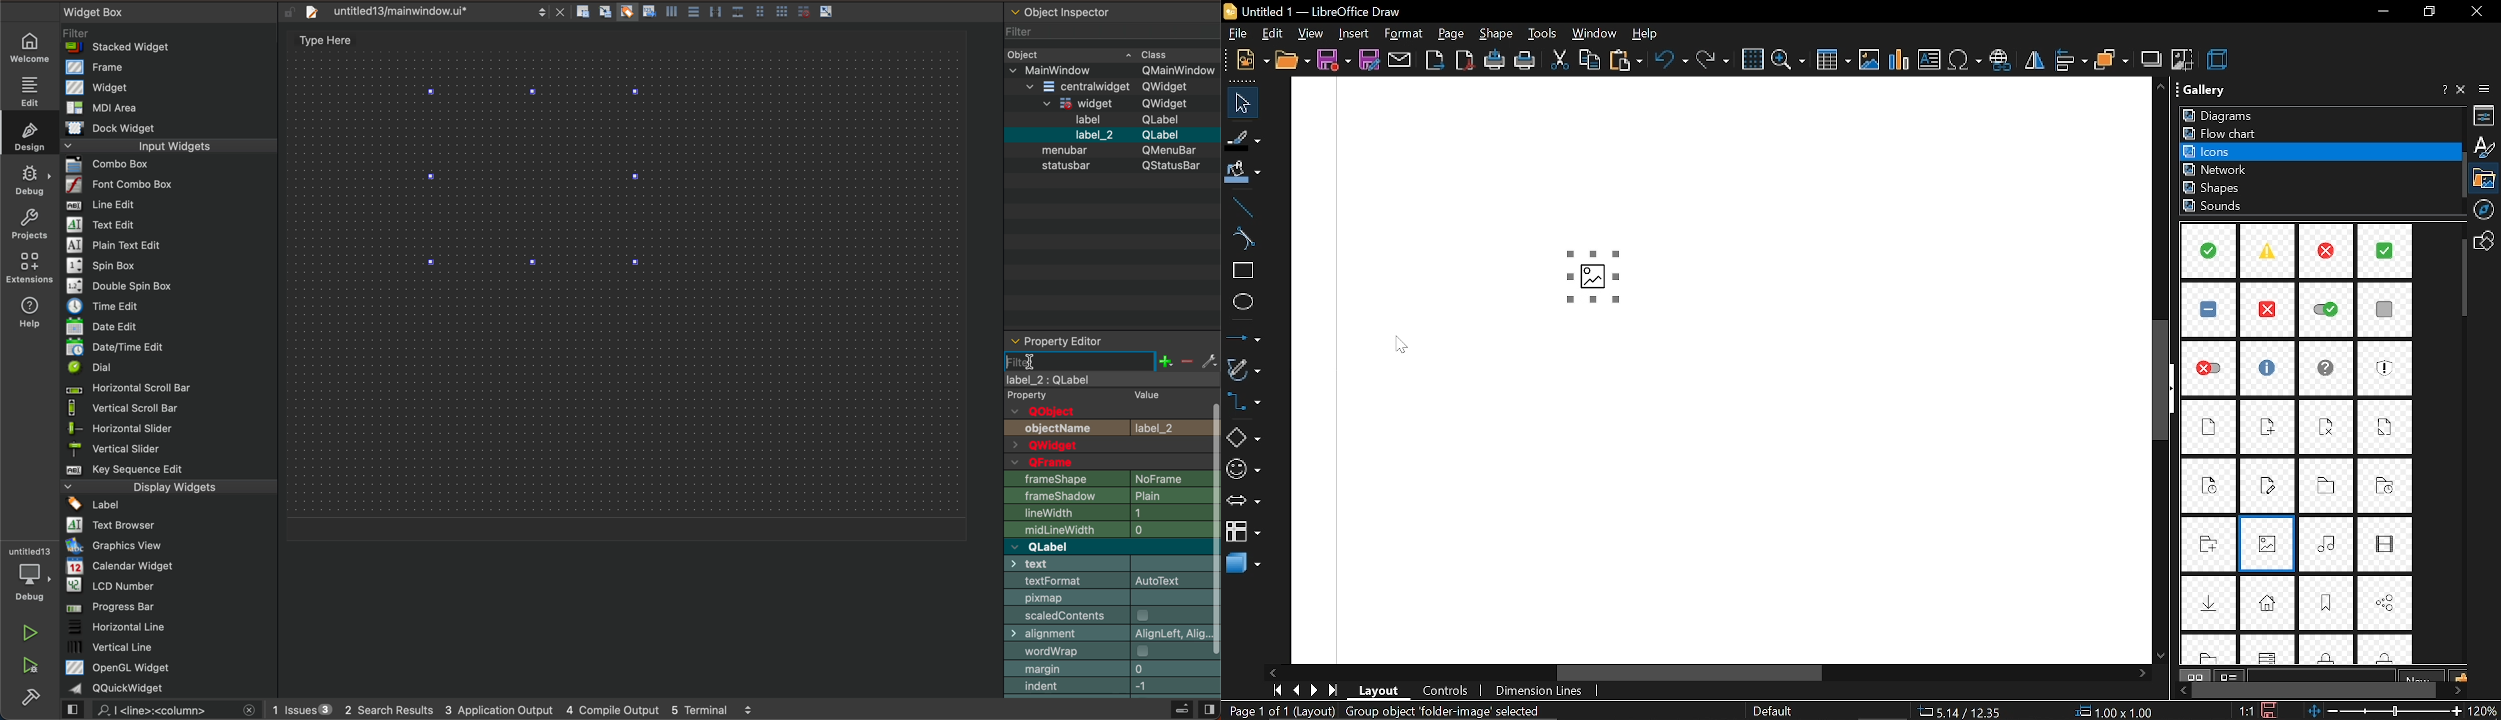  Describe the element at coordinates (1094, 340) in the screenshot. I see `property editor` at that location.